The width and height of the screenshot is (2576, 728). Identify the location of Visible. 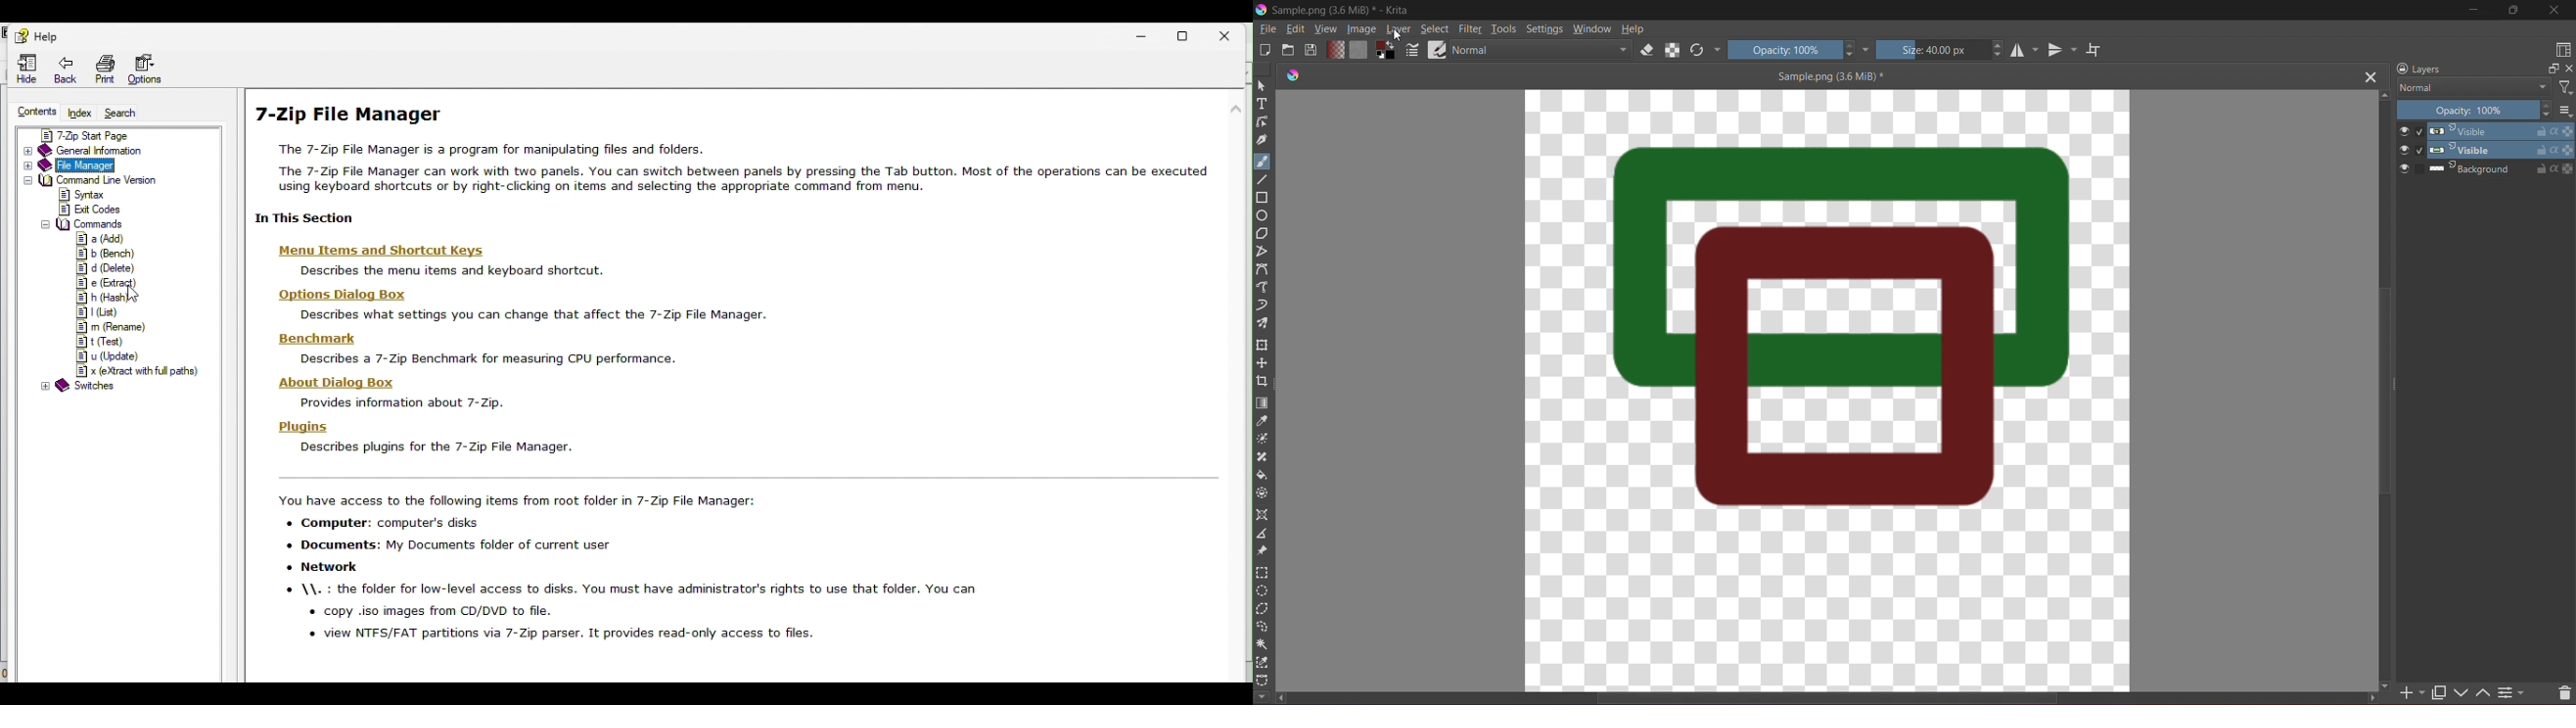
(2486, 150).